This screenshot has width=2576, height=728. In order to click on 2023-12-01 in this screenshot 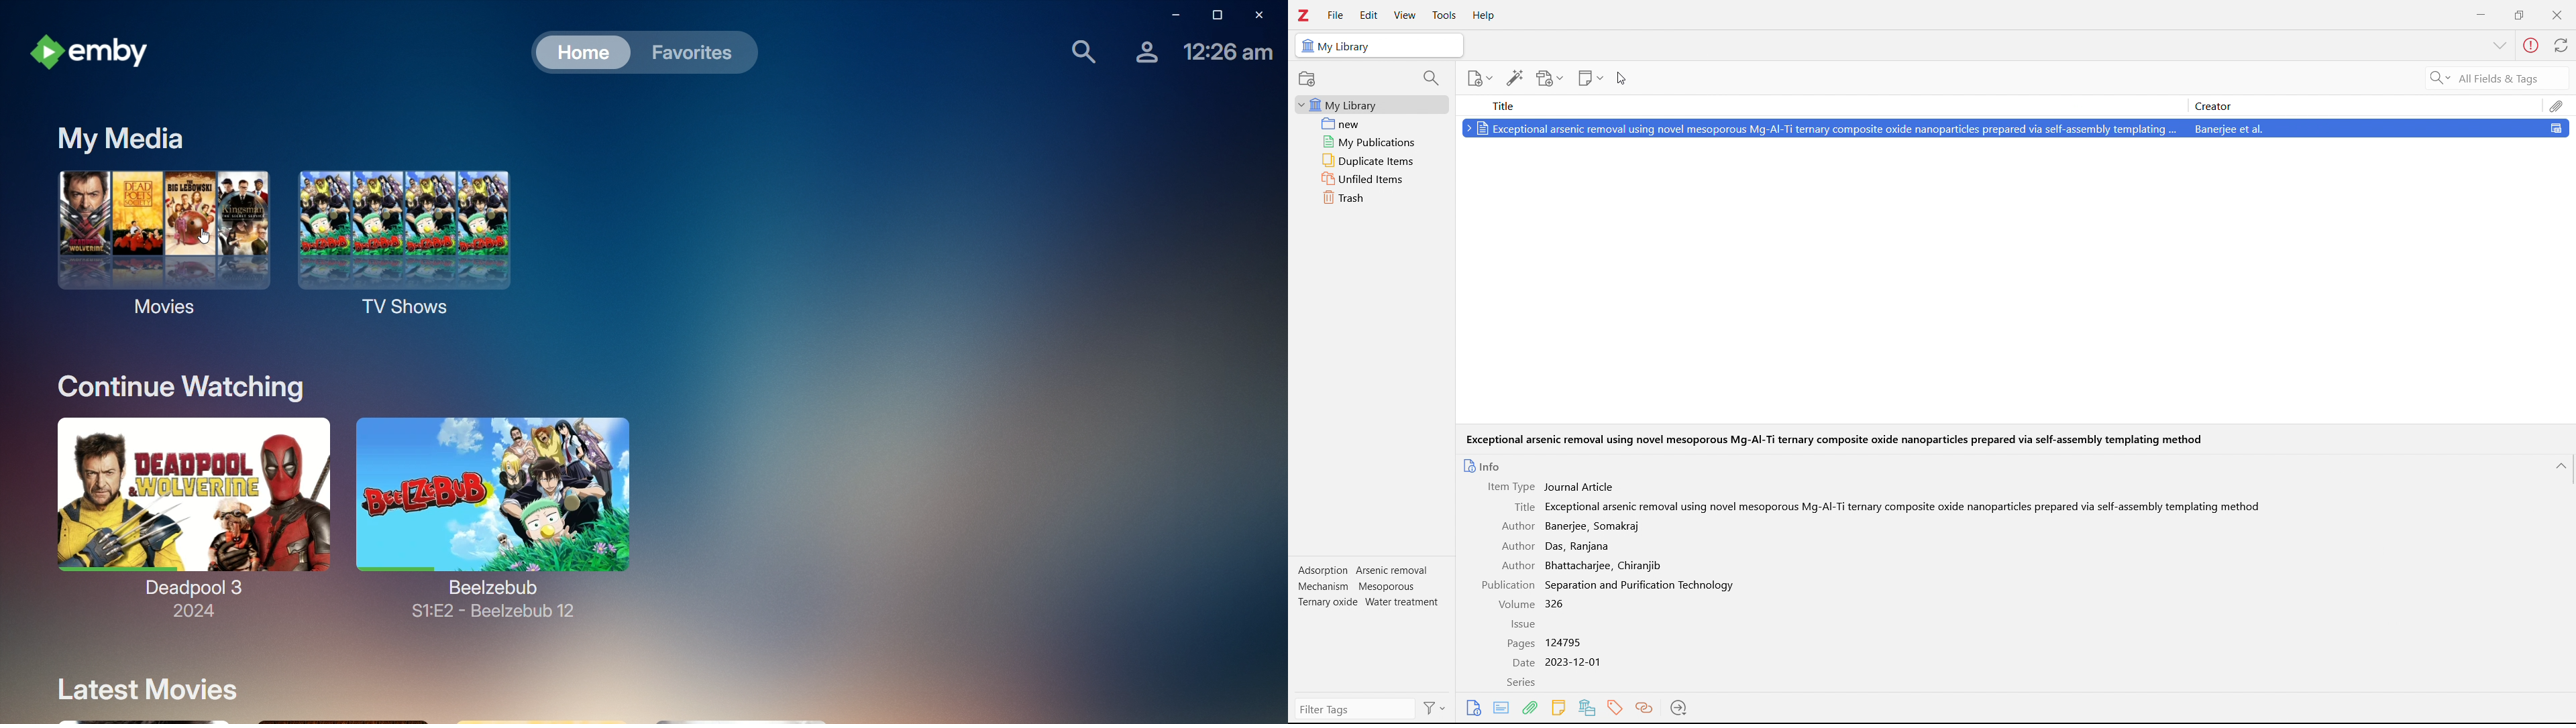, I will do `click(1577, 663)`.